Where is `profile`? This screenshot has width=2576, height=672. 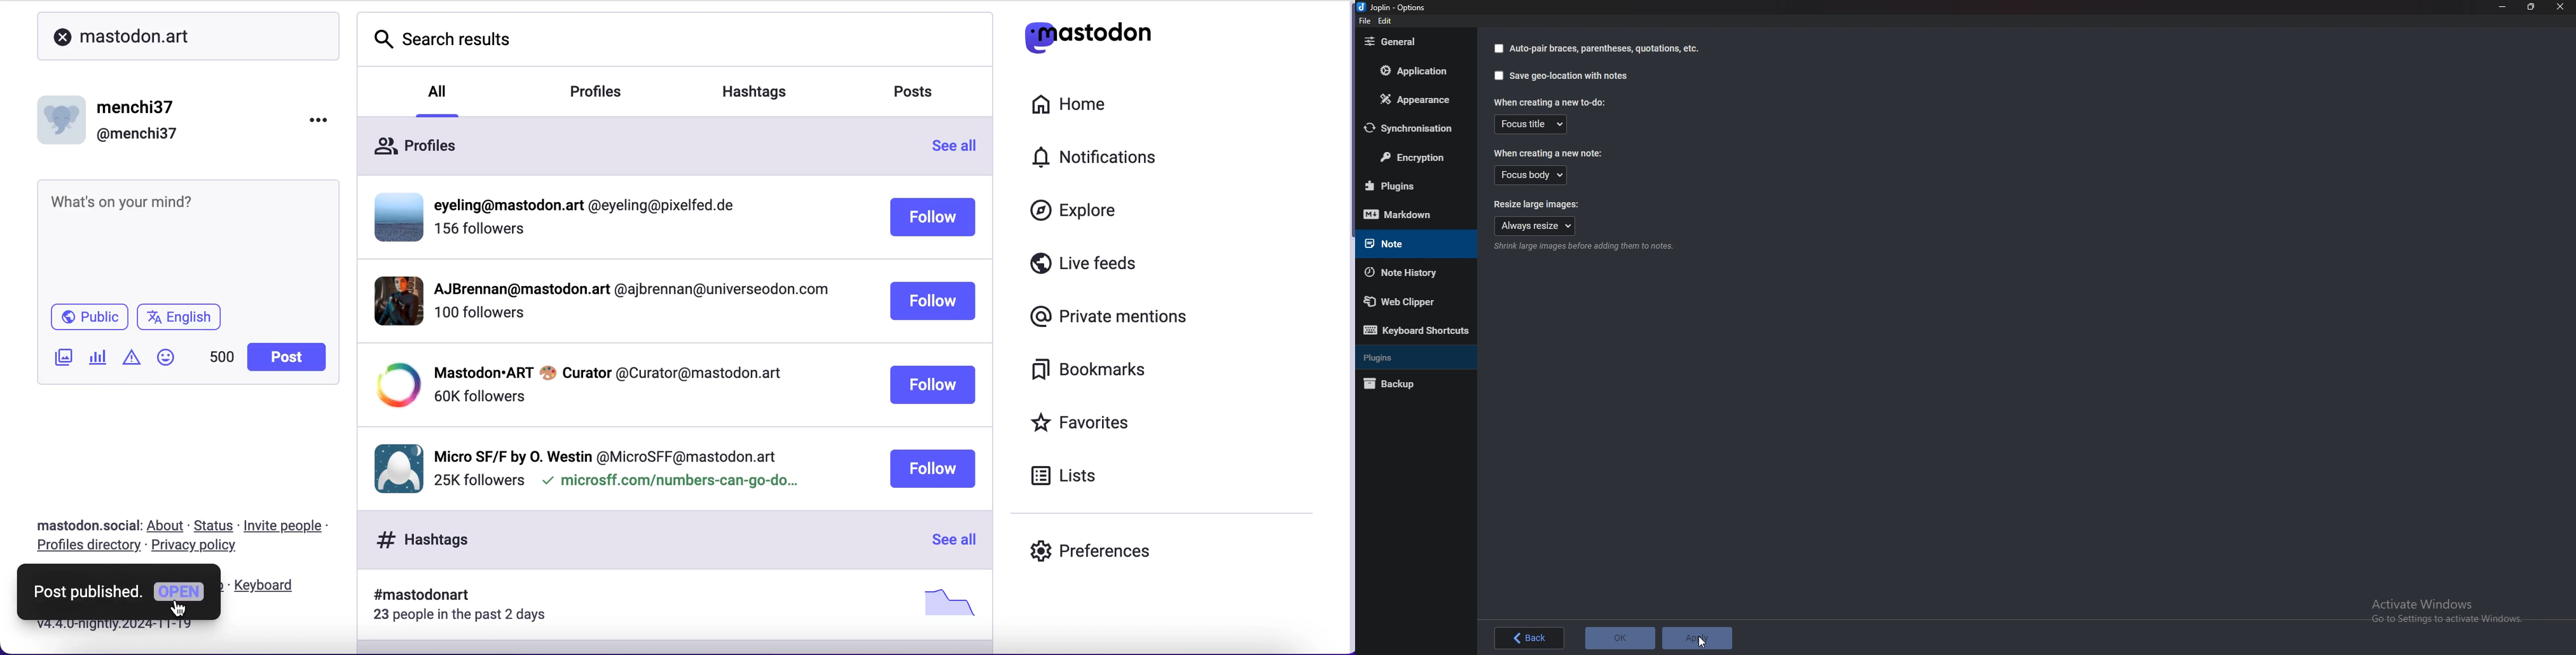
profile is located at coordinates (607, 454).